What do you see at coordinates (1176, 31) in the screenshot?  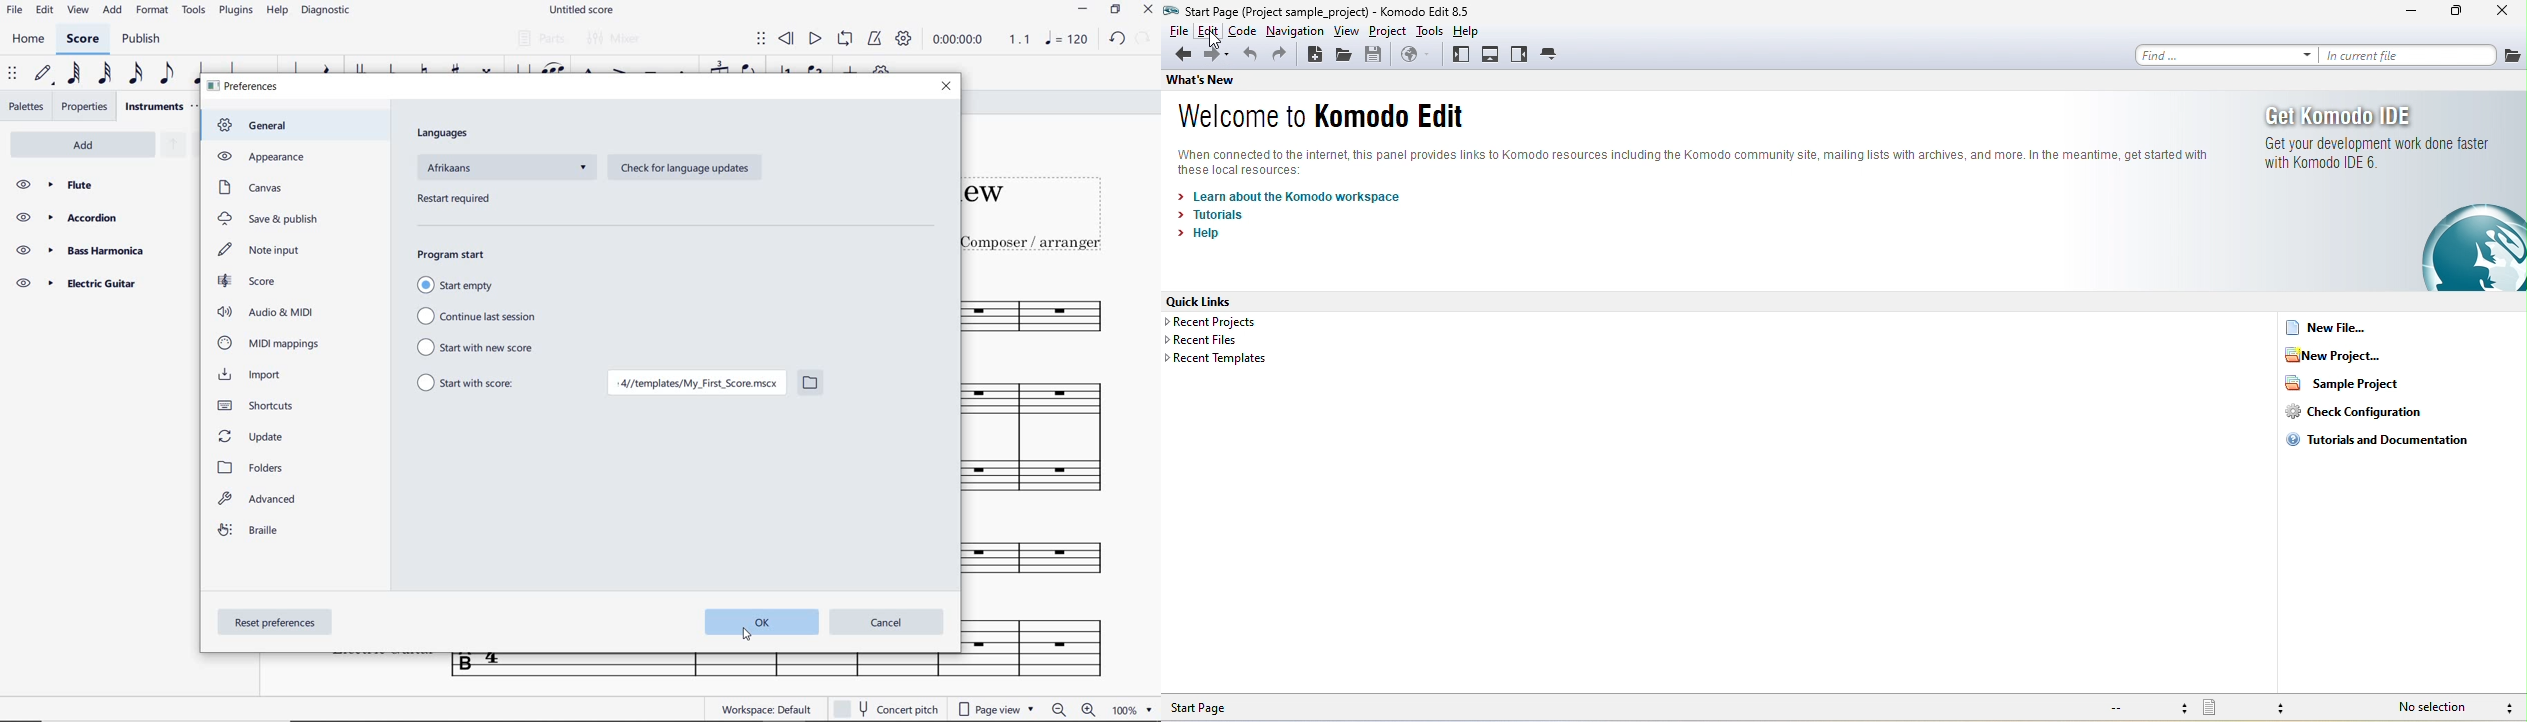 I see `file` at bounding box center [1176, 31].